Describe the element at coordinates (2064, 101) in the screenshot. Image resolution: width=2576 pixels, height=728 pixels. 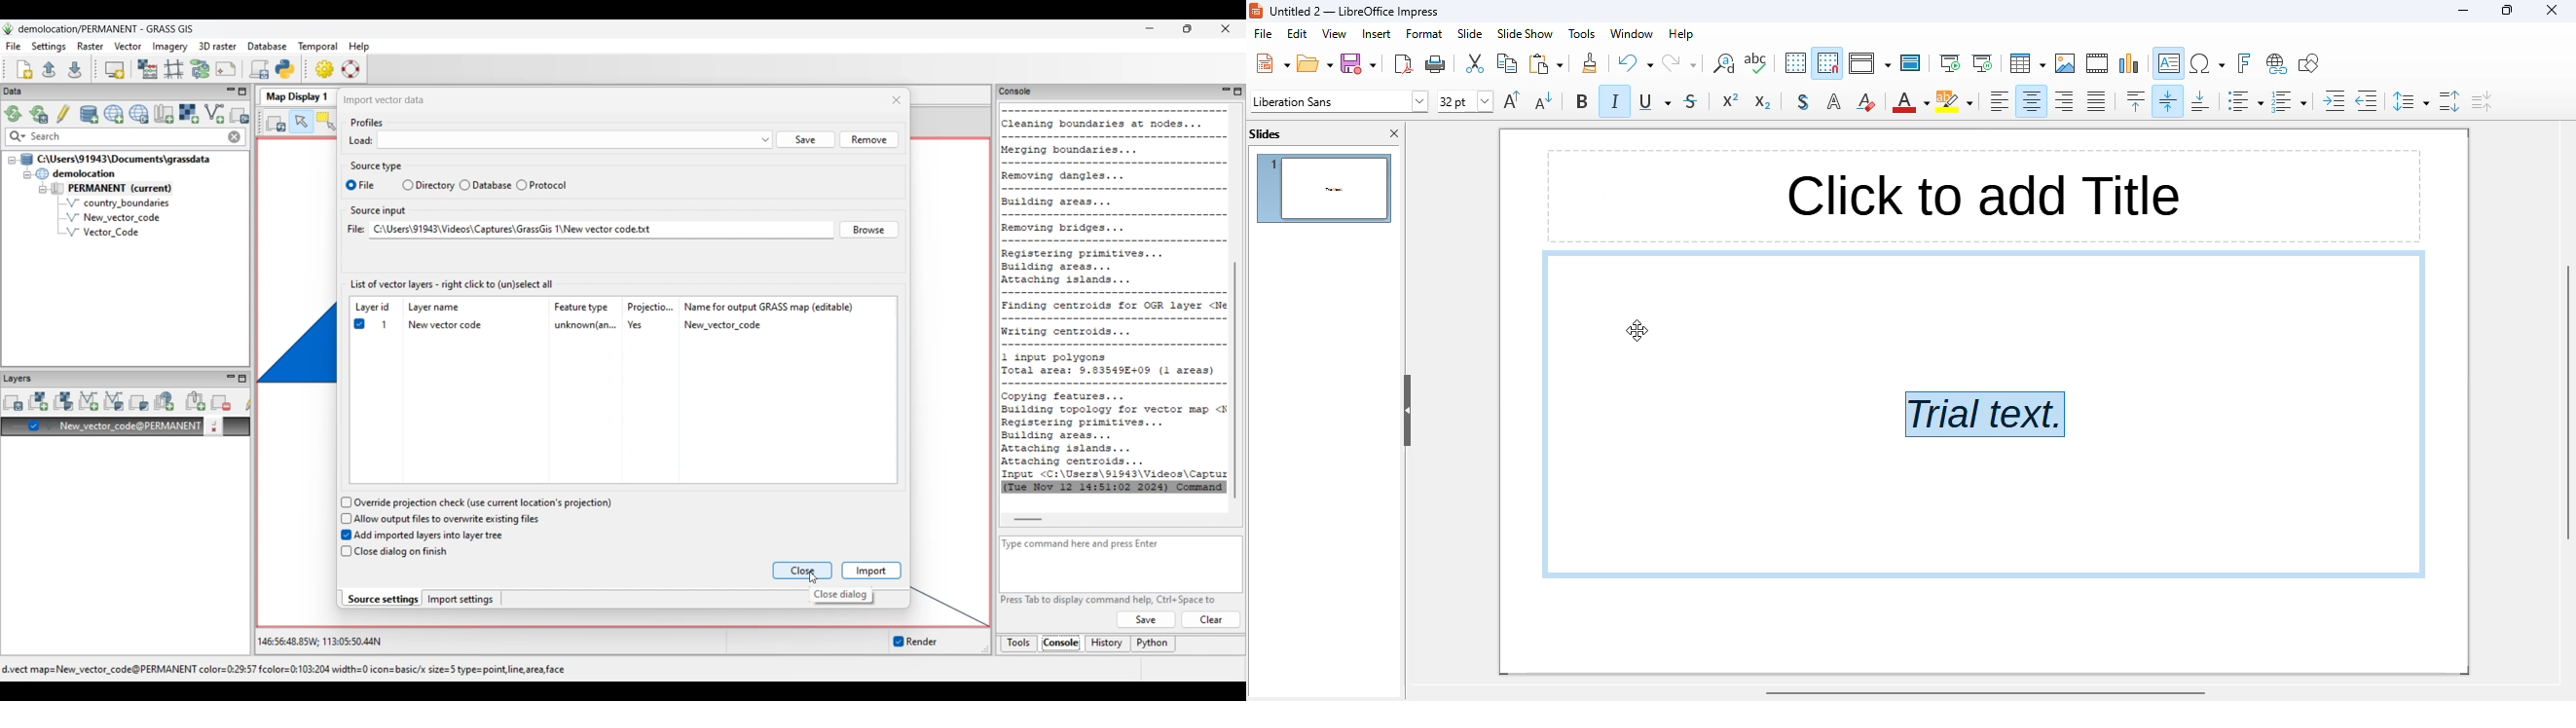
I see `align right` at that location.